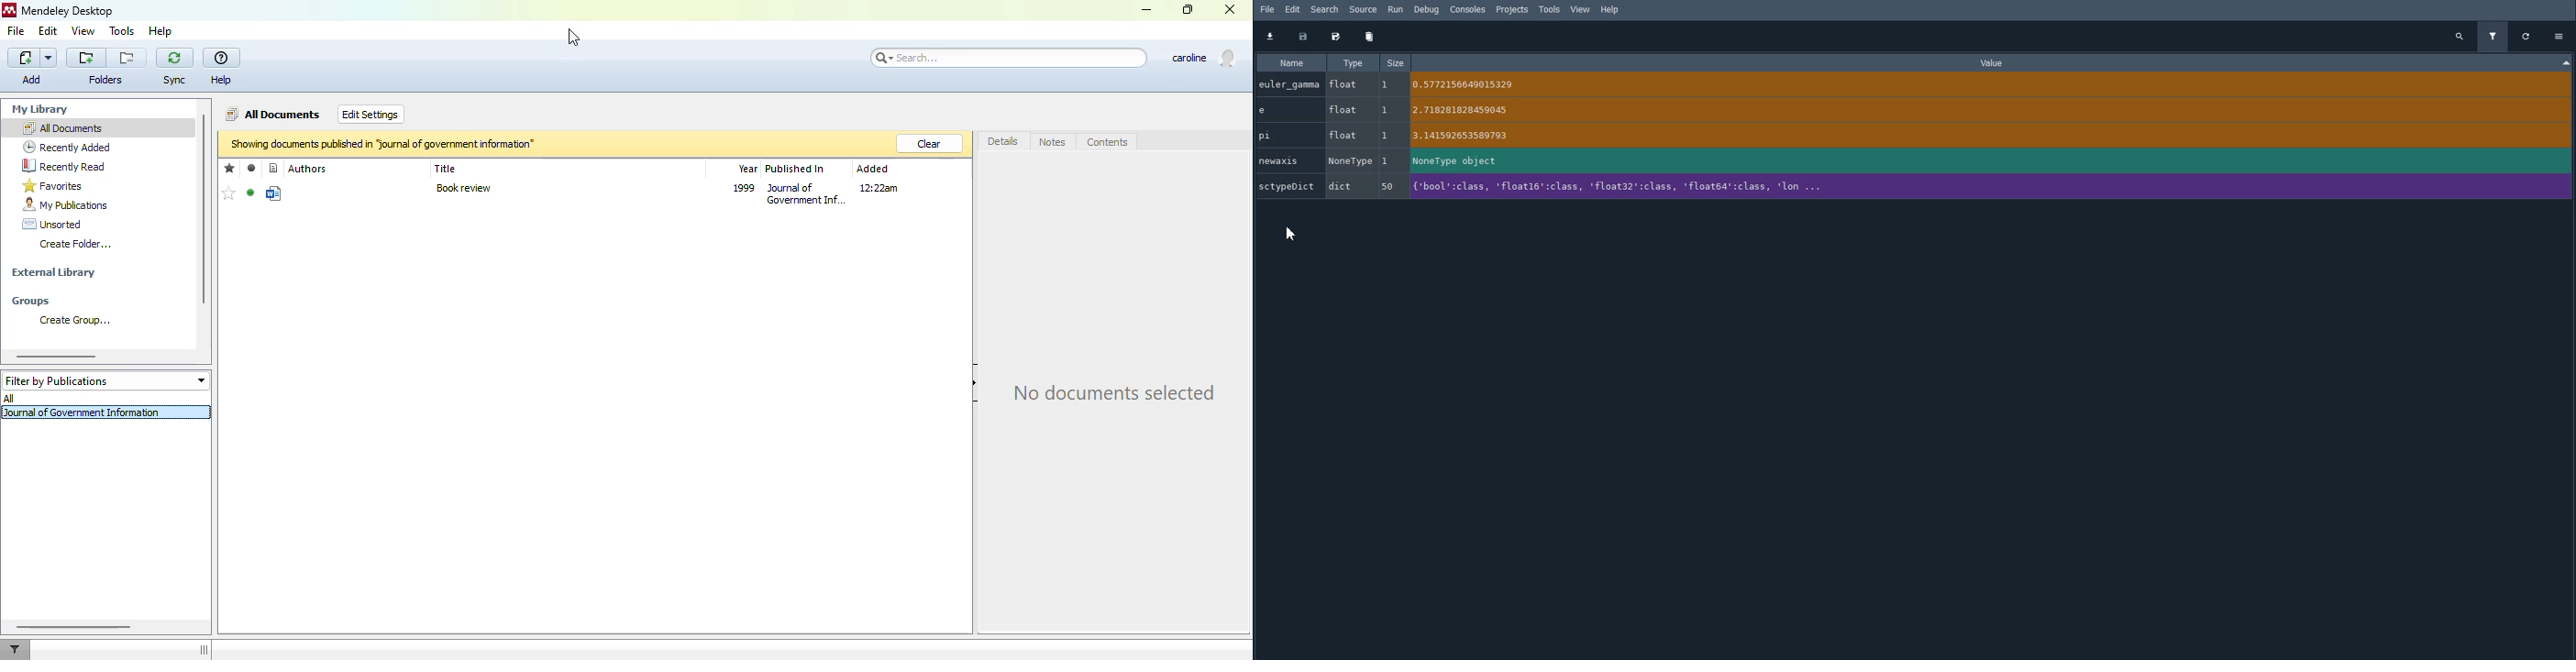 This screenshot has width=2576, height=672. Describe the element at coordinates (1292, 10) in the screenshot. I see `Edit` at that location.